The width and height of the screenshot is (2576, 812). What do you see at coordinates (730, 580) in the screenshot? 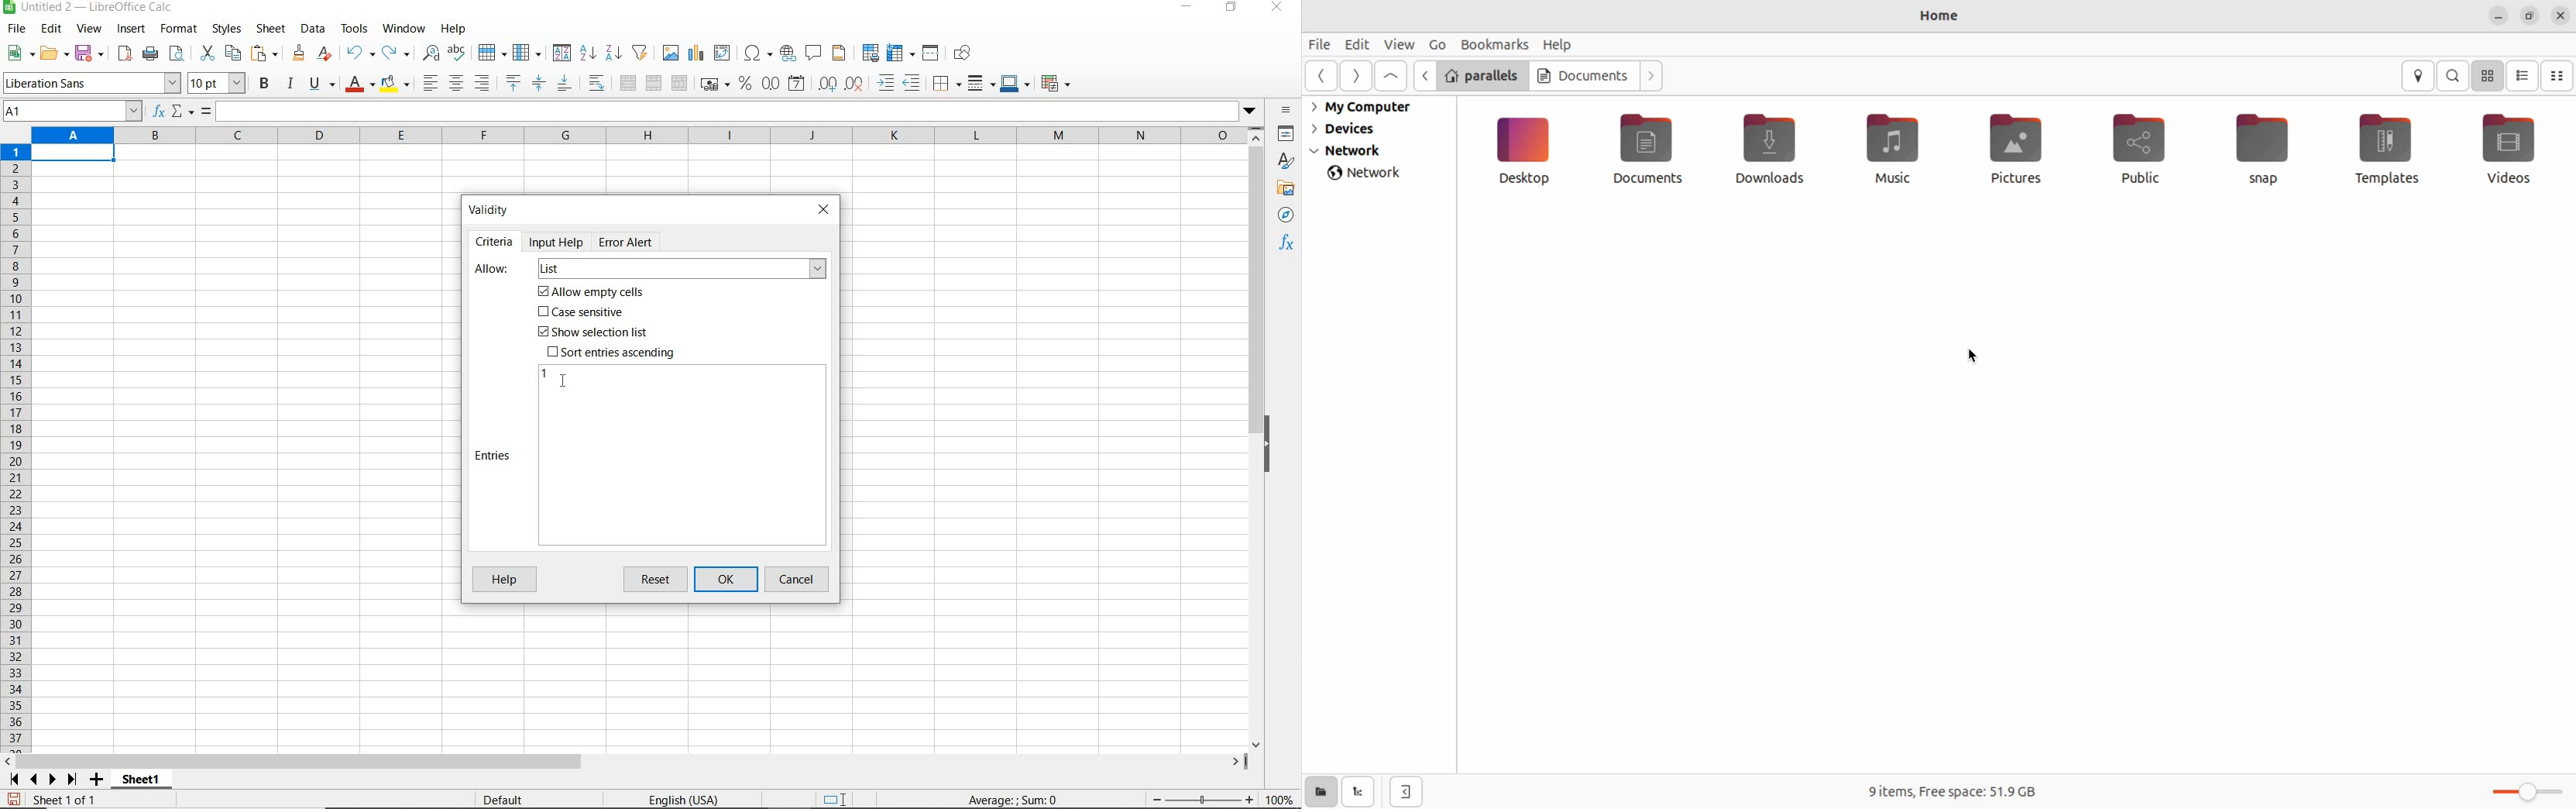
I see `ok` at bounding box center [730, 580].